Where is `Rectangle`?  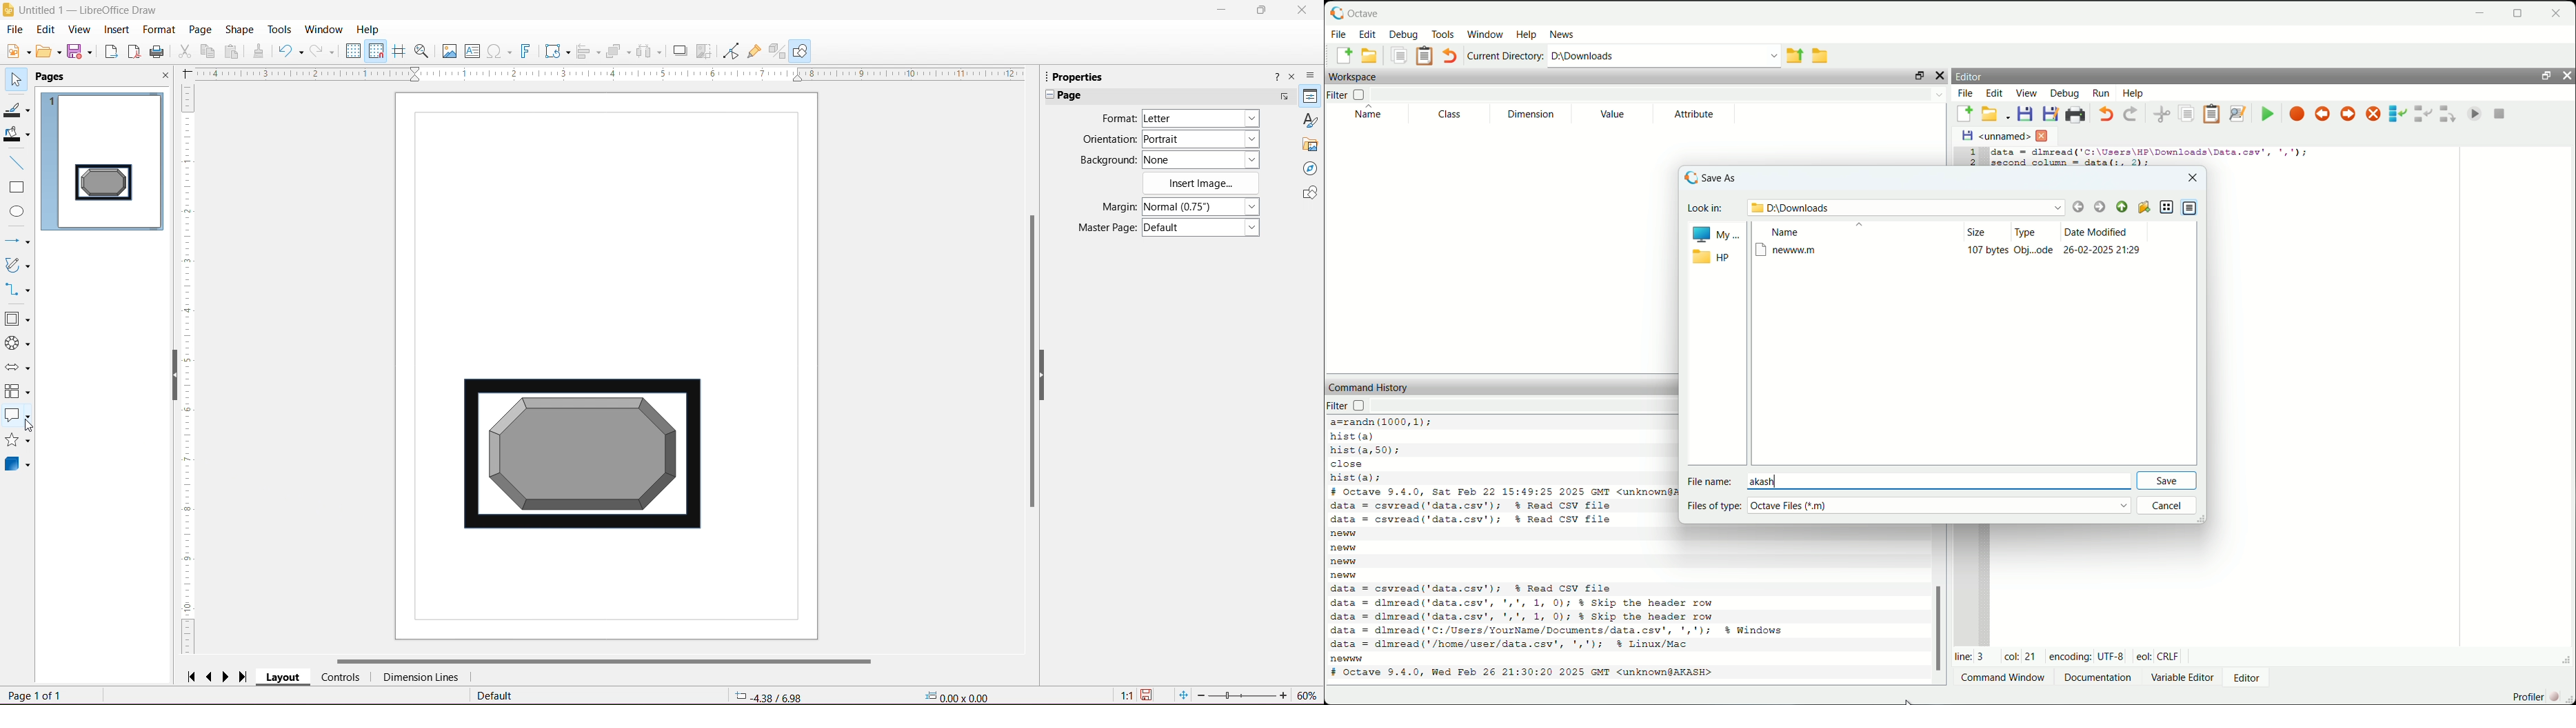
Rectangle is located at coordinates (17, 188).